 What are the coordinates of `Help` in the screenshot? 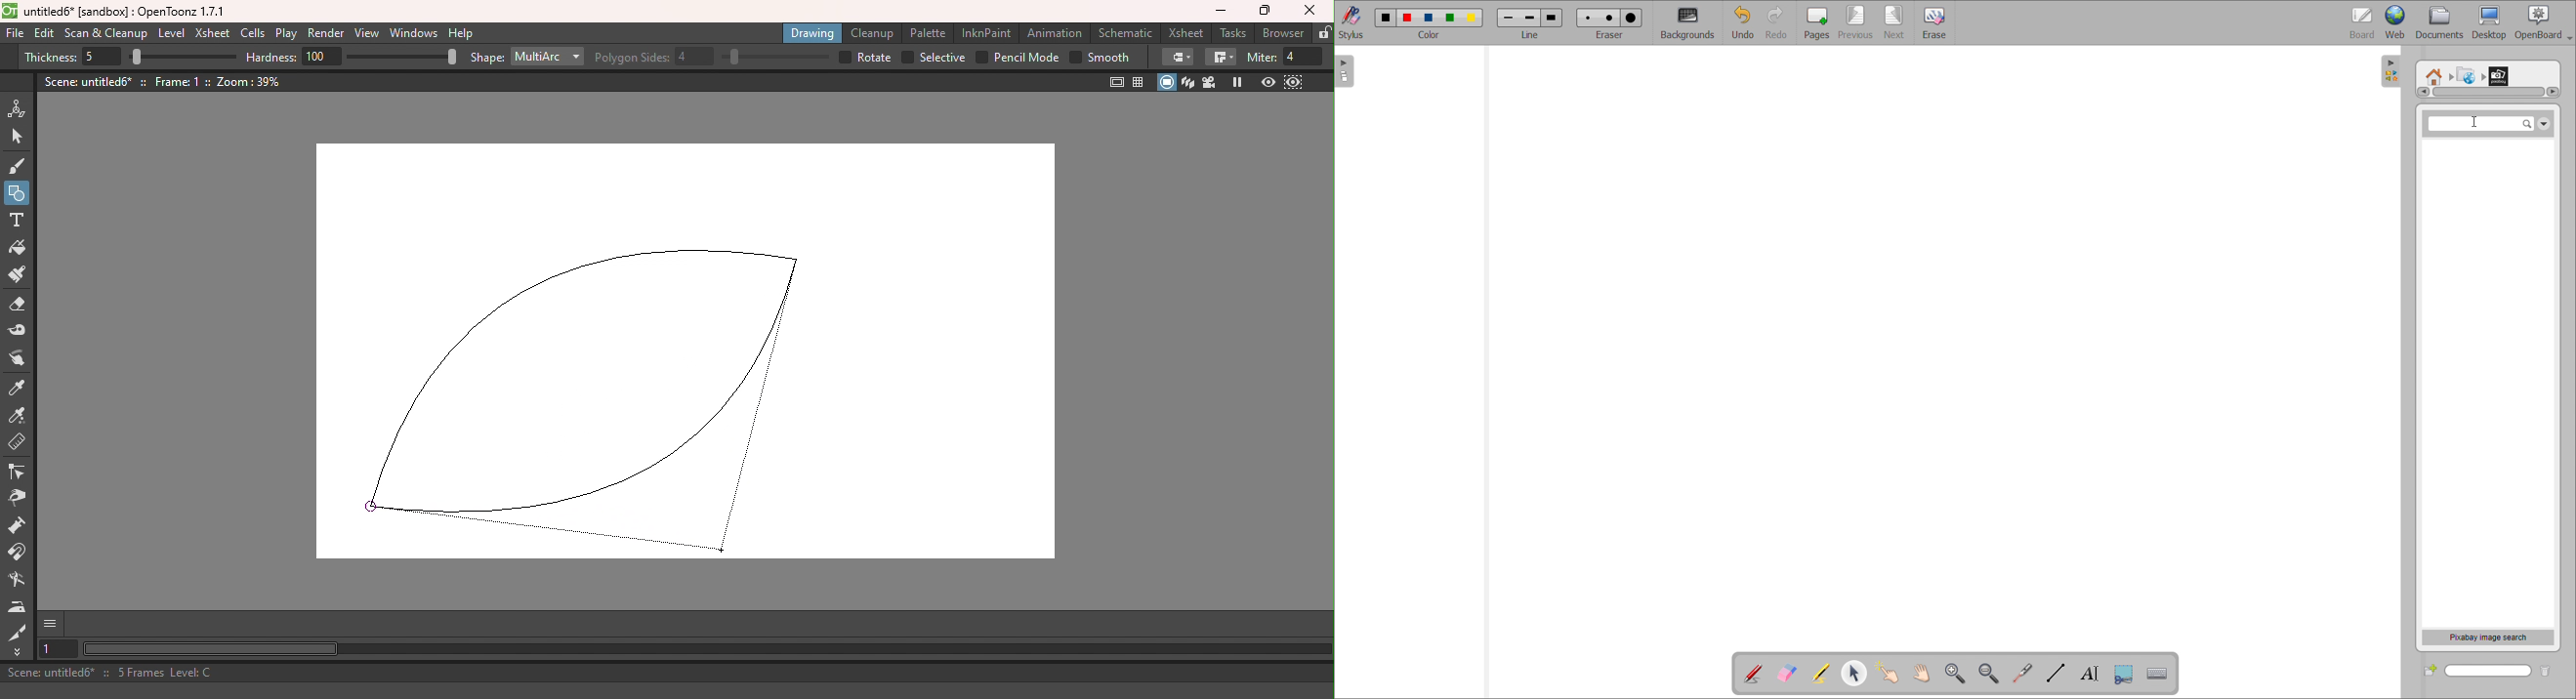 It's located at (462, 33).